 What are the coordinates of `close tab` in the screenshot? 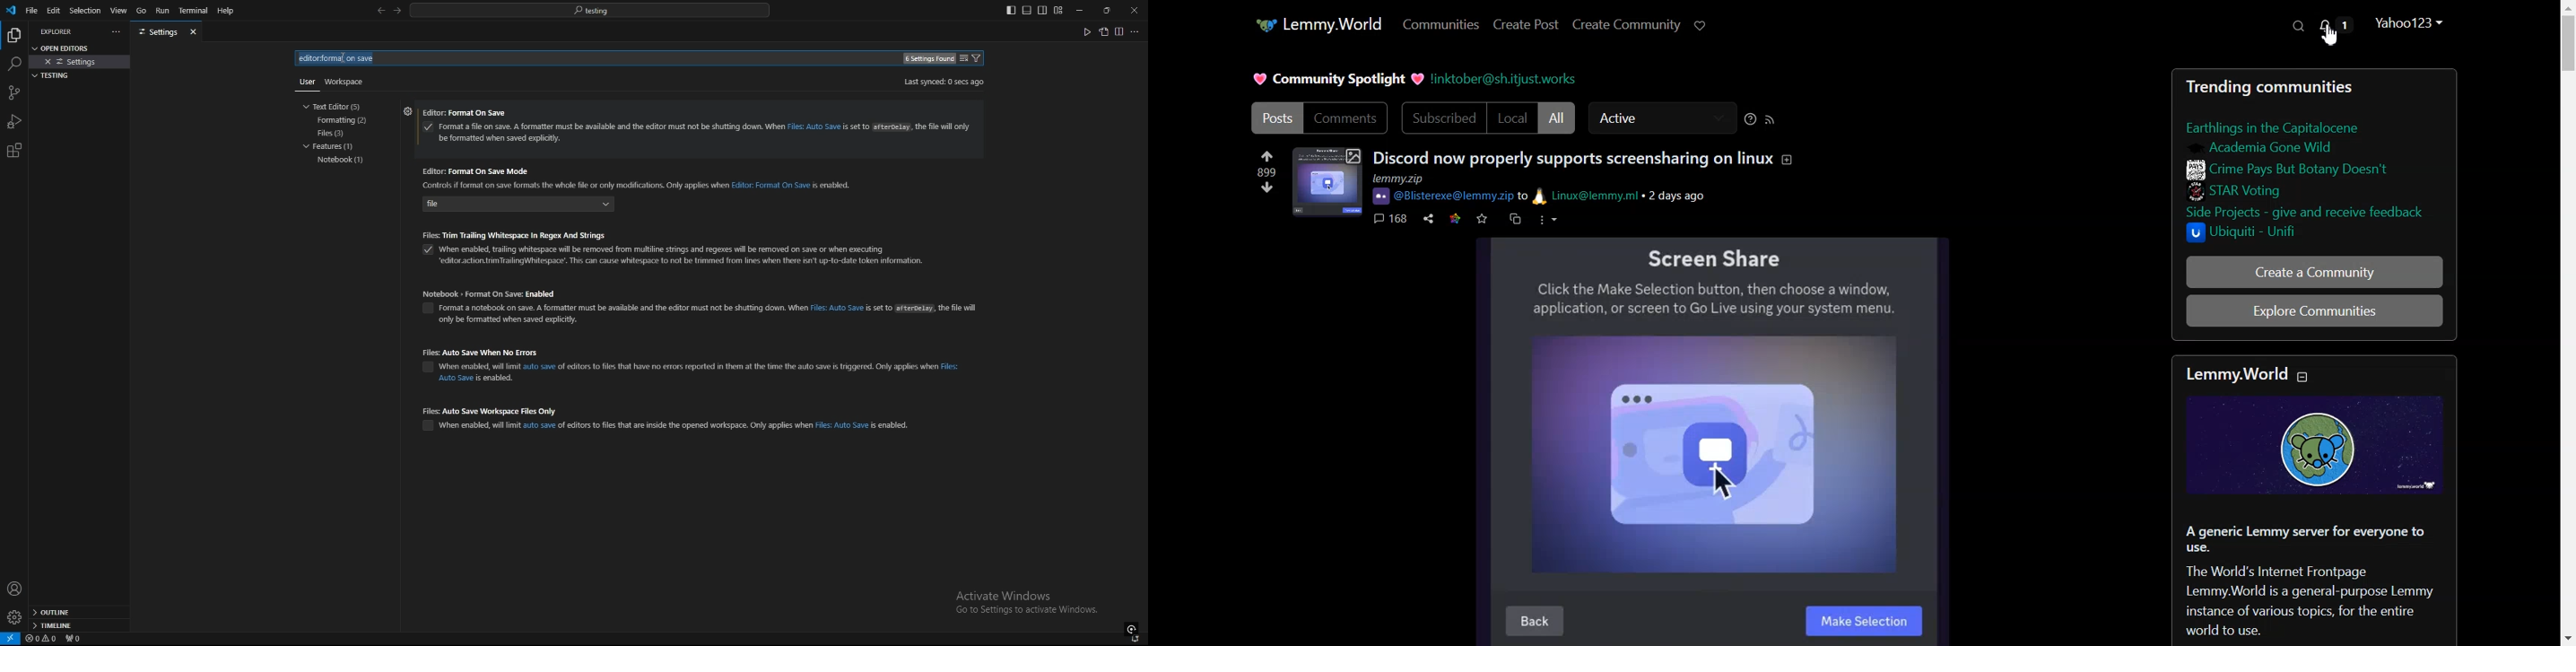 It's located at (196, 31).